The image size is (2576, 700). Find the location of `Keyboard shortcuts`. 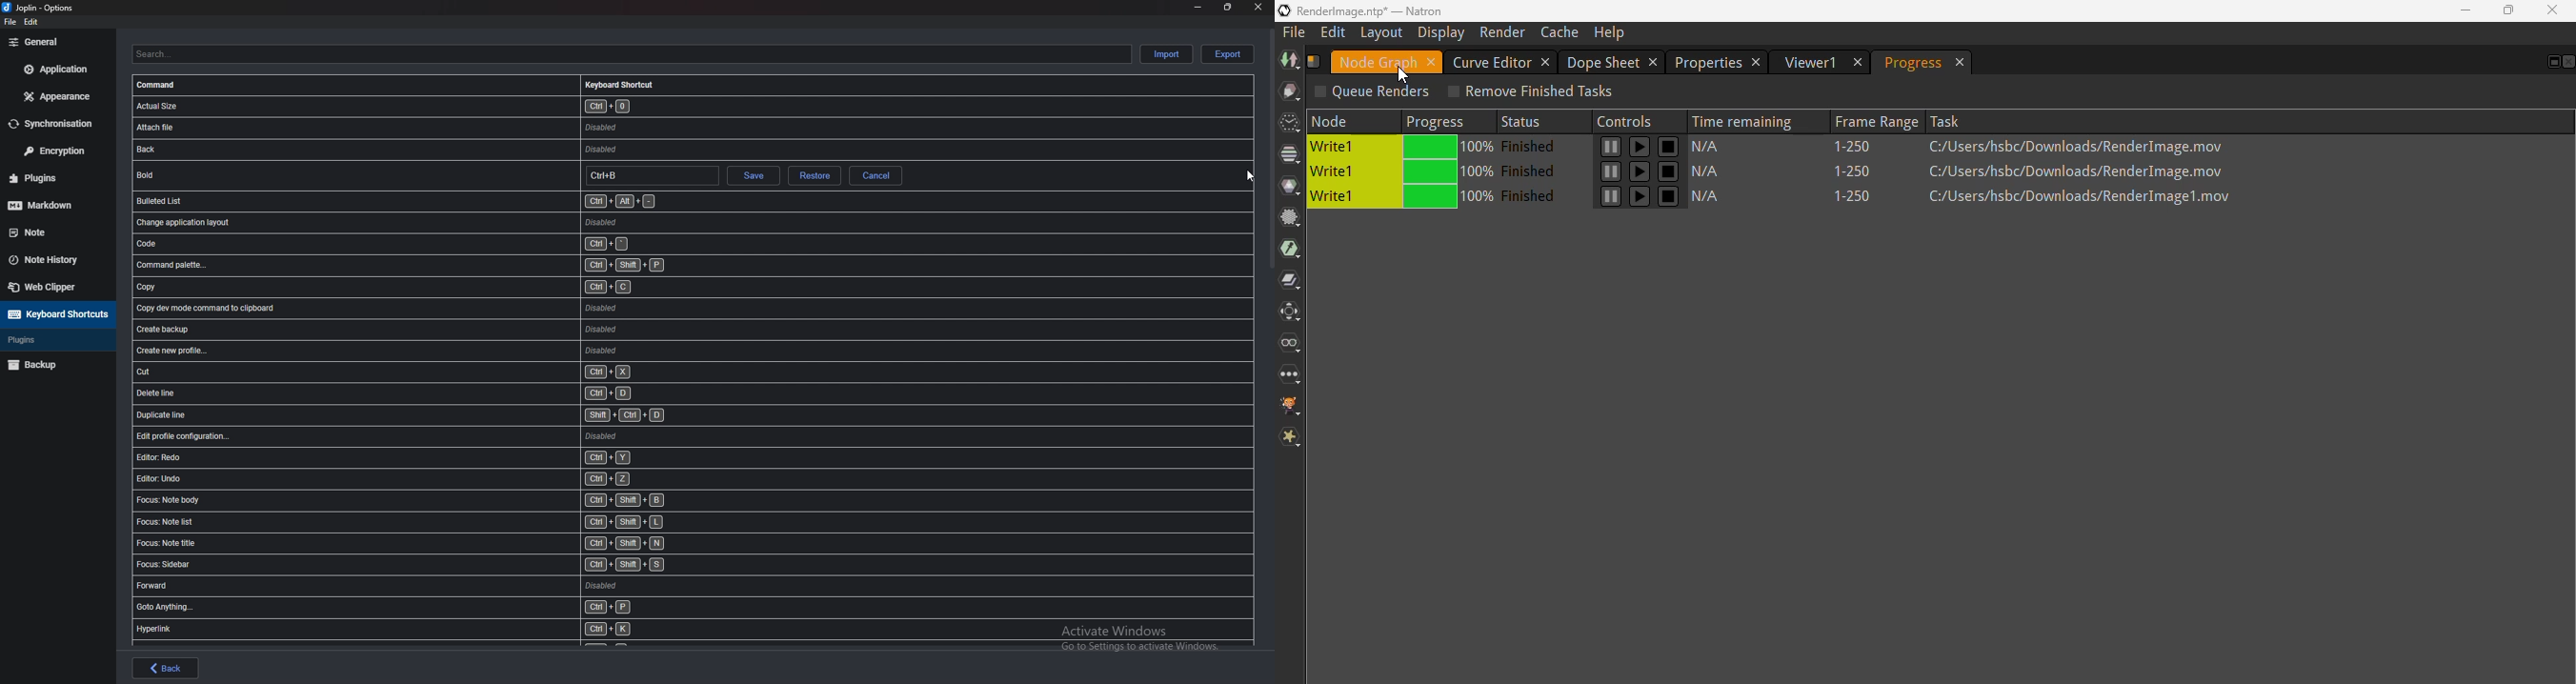

Keyboard shortcuts is located at coordinates (620, 82).